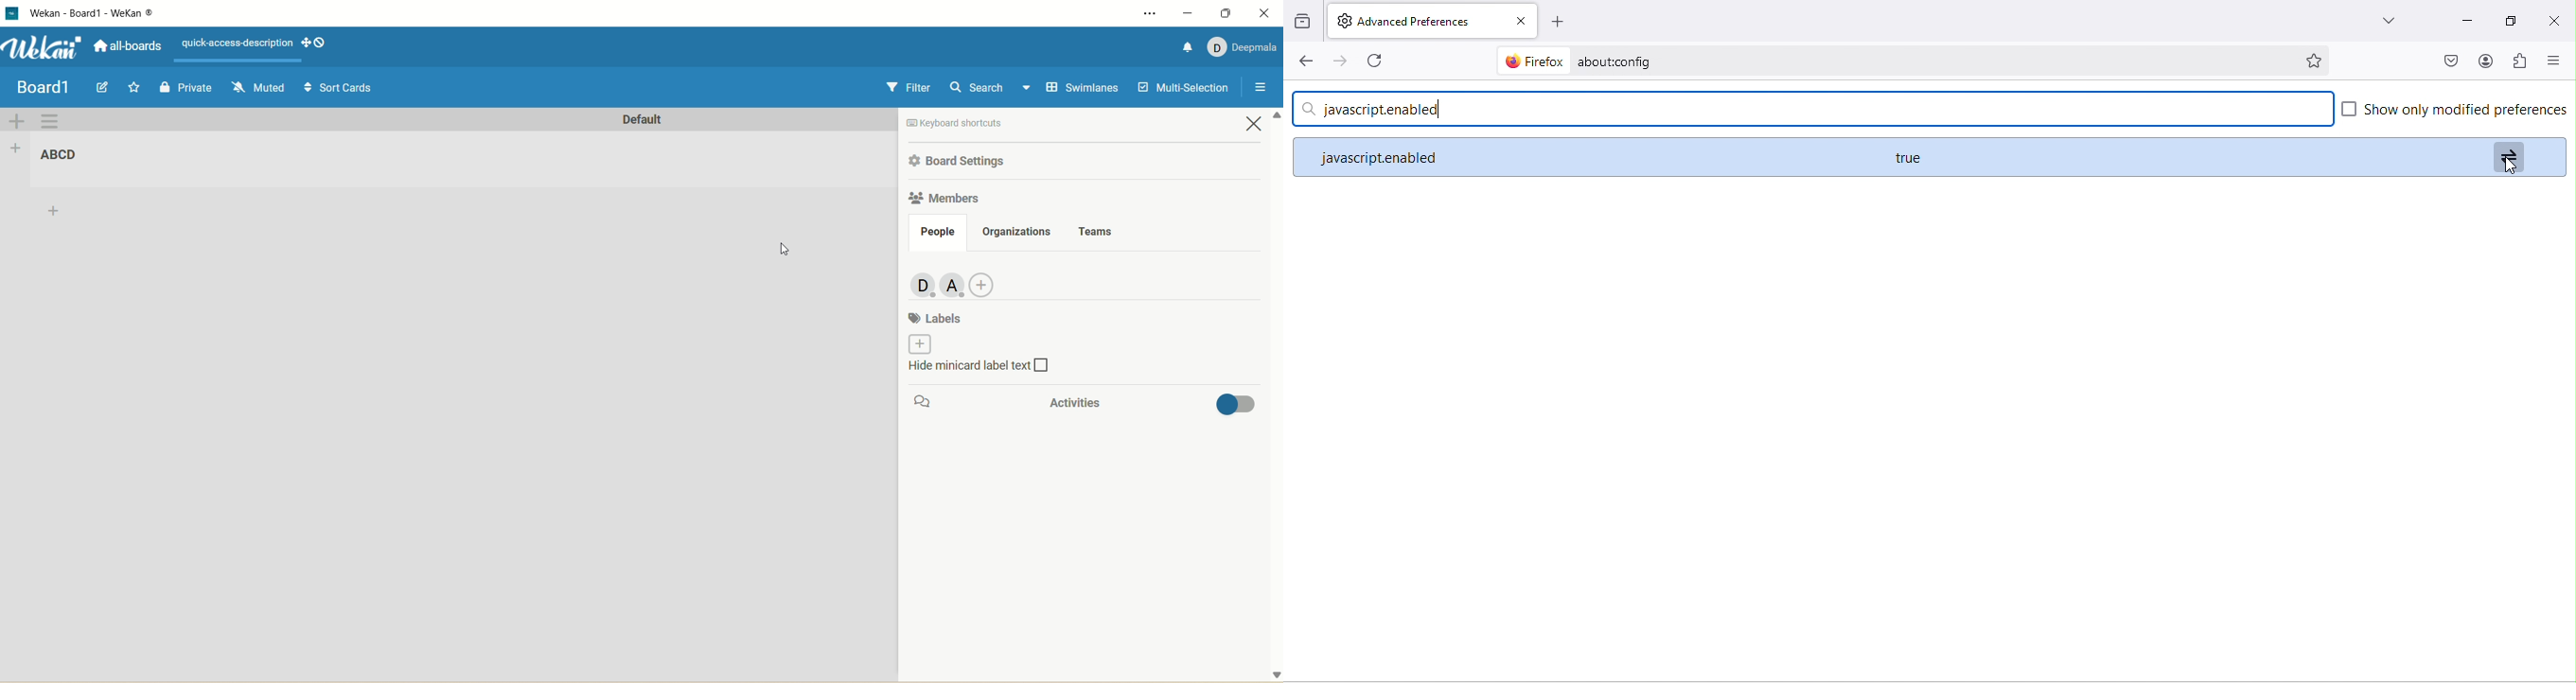 The image size is (2576, 700). Describe the element at coordinates (1259, 90) in the screenshot. I see `close/open sidebar` at that location.